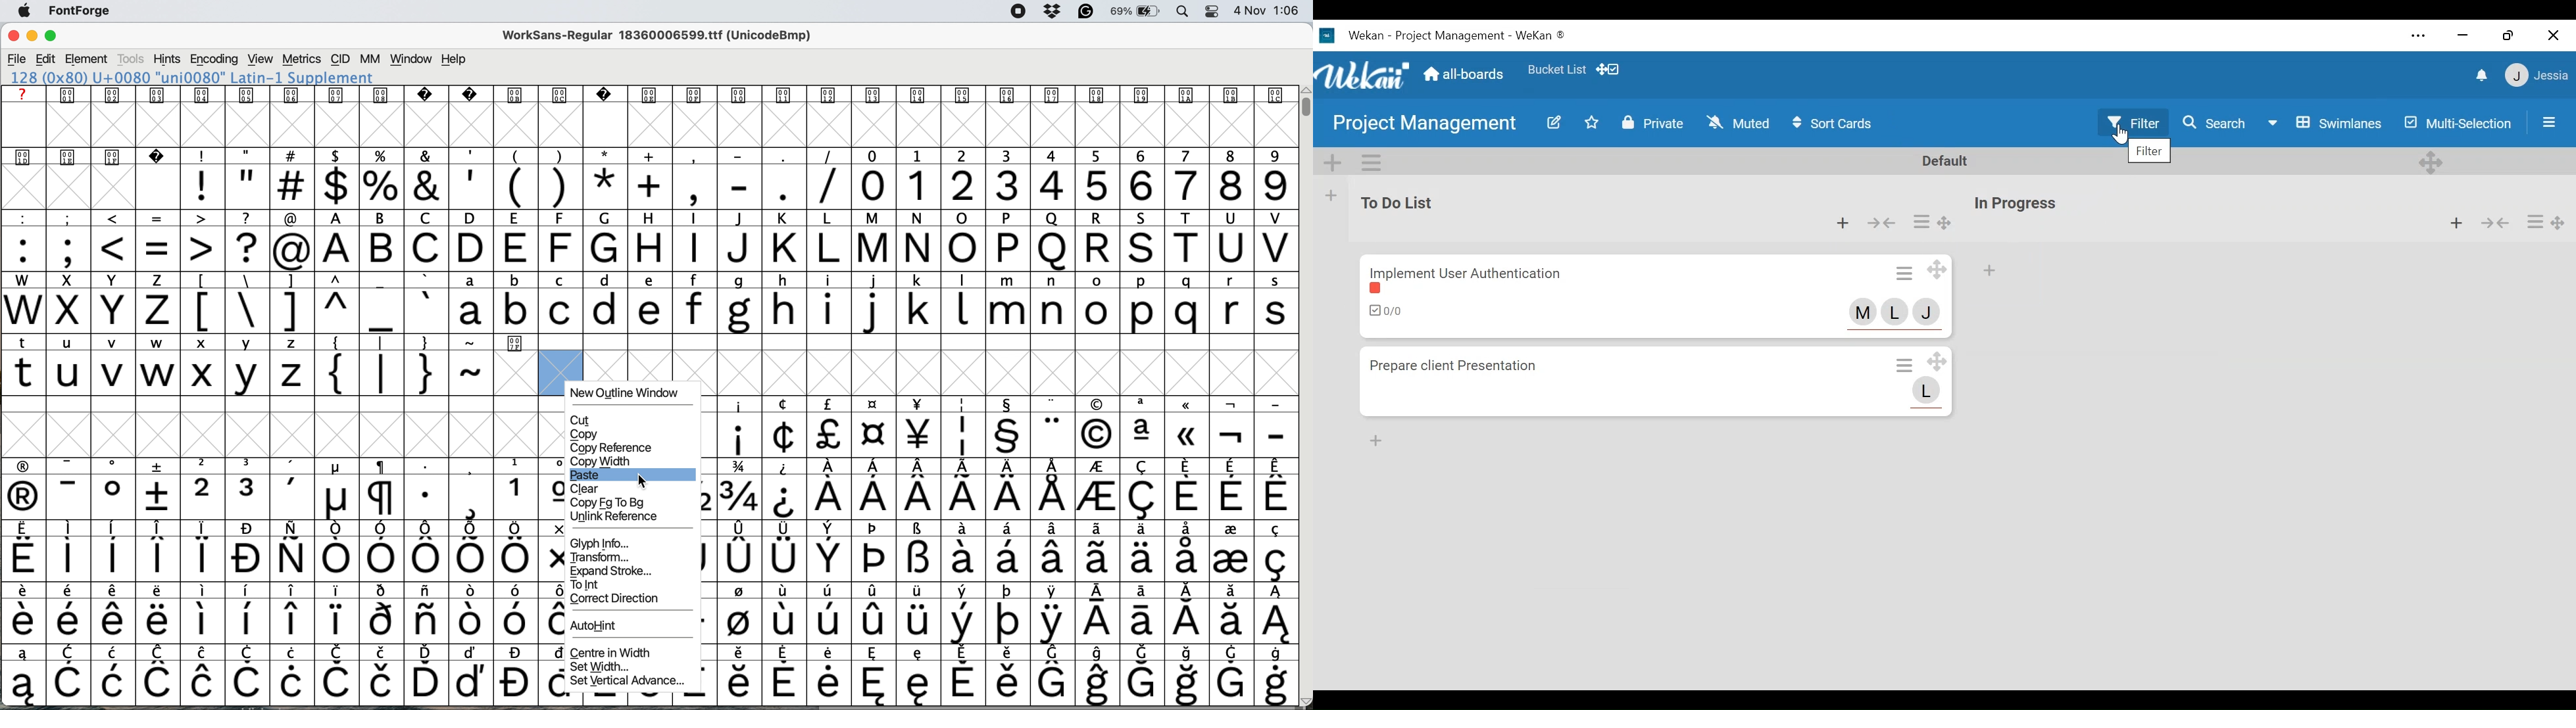 The height and width of the screenshot is (728, 2576). What do you see at coordinates (1466, 74) in the screenshot?
I see `Home (all-boards)` at bounding box center [1466, 74].